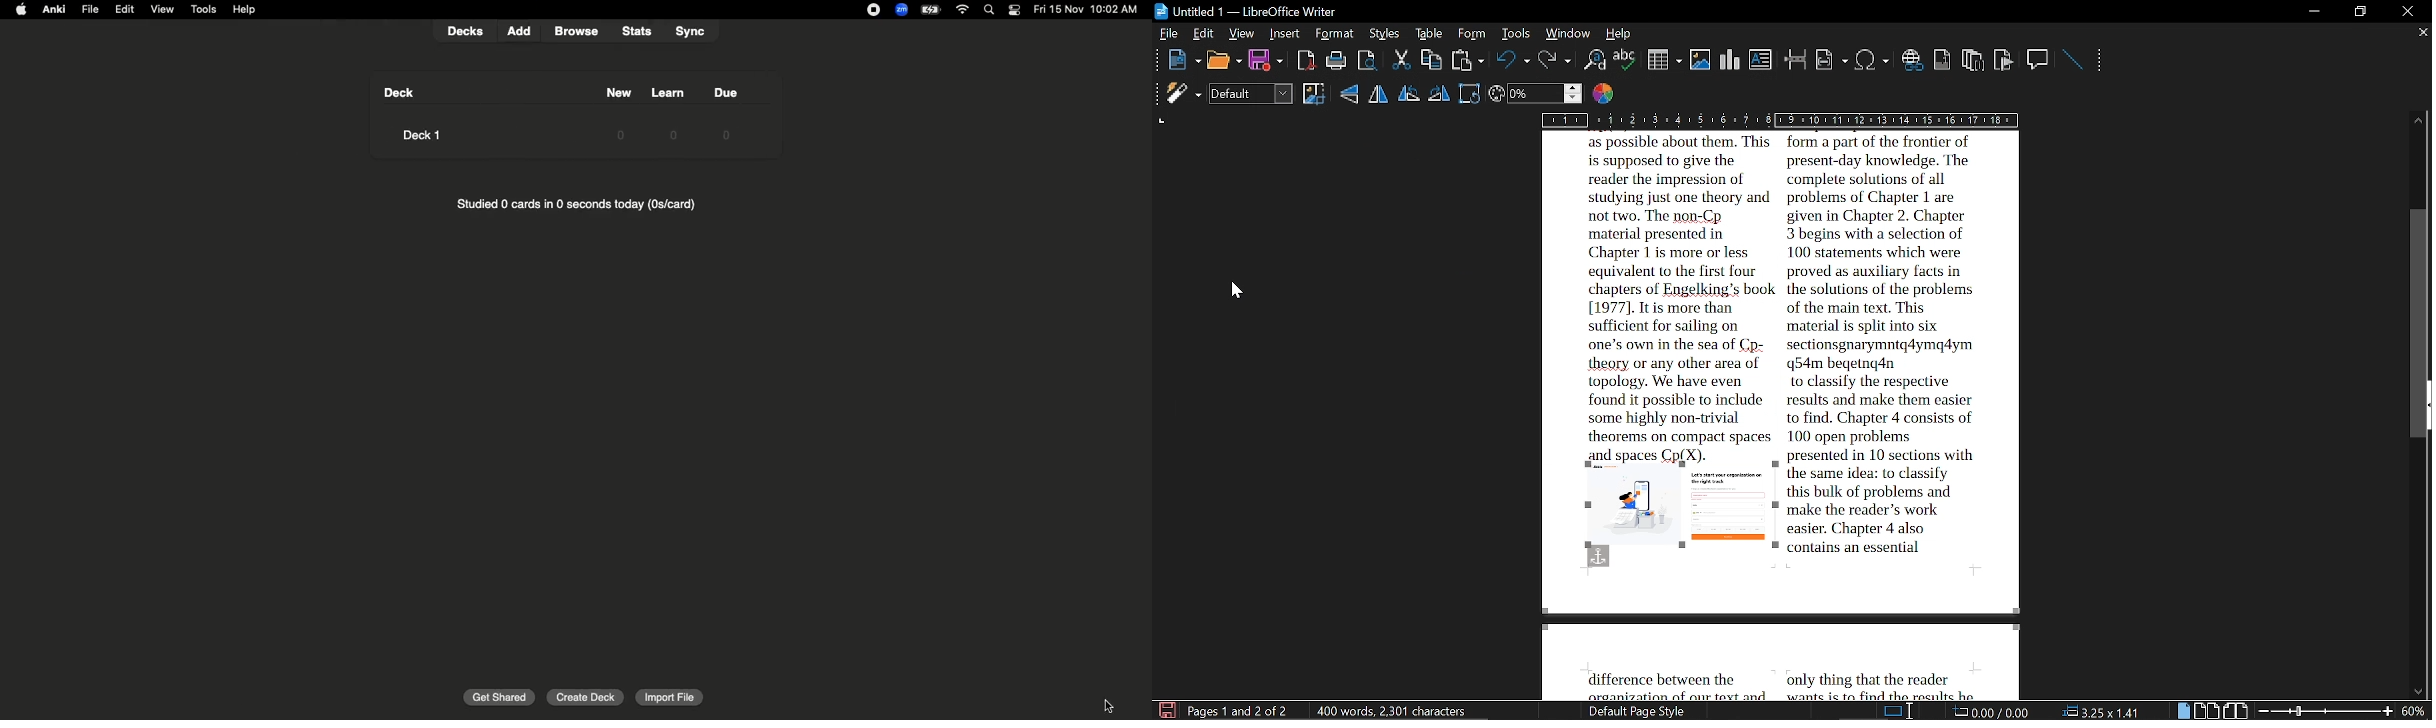 The width and height of the screenshot is (2436, 728). What do you see at coordinates (1350, 93) in the screenshot?
I see `flip vertically` at bounding box center [1350, 93].